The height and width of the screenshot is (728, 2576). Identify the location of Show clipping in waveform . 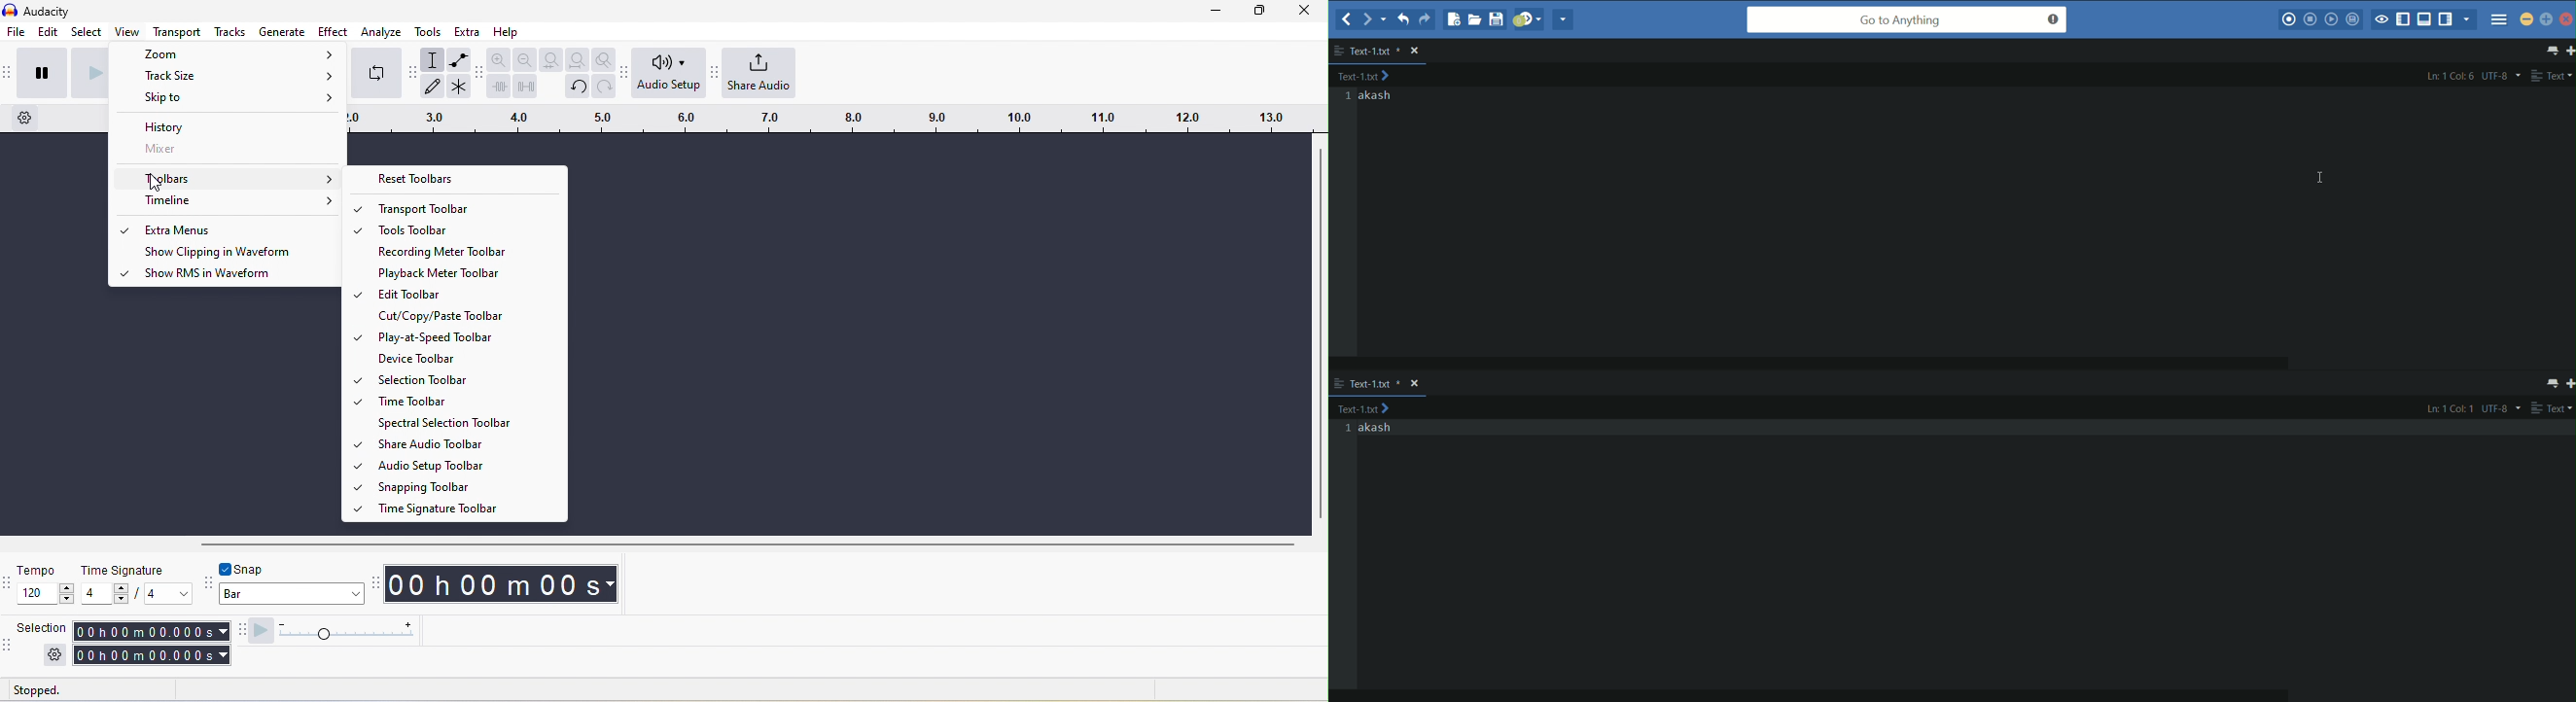
(235, 252).